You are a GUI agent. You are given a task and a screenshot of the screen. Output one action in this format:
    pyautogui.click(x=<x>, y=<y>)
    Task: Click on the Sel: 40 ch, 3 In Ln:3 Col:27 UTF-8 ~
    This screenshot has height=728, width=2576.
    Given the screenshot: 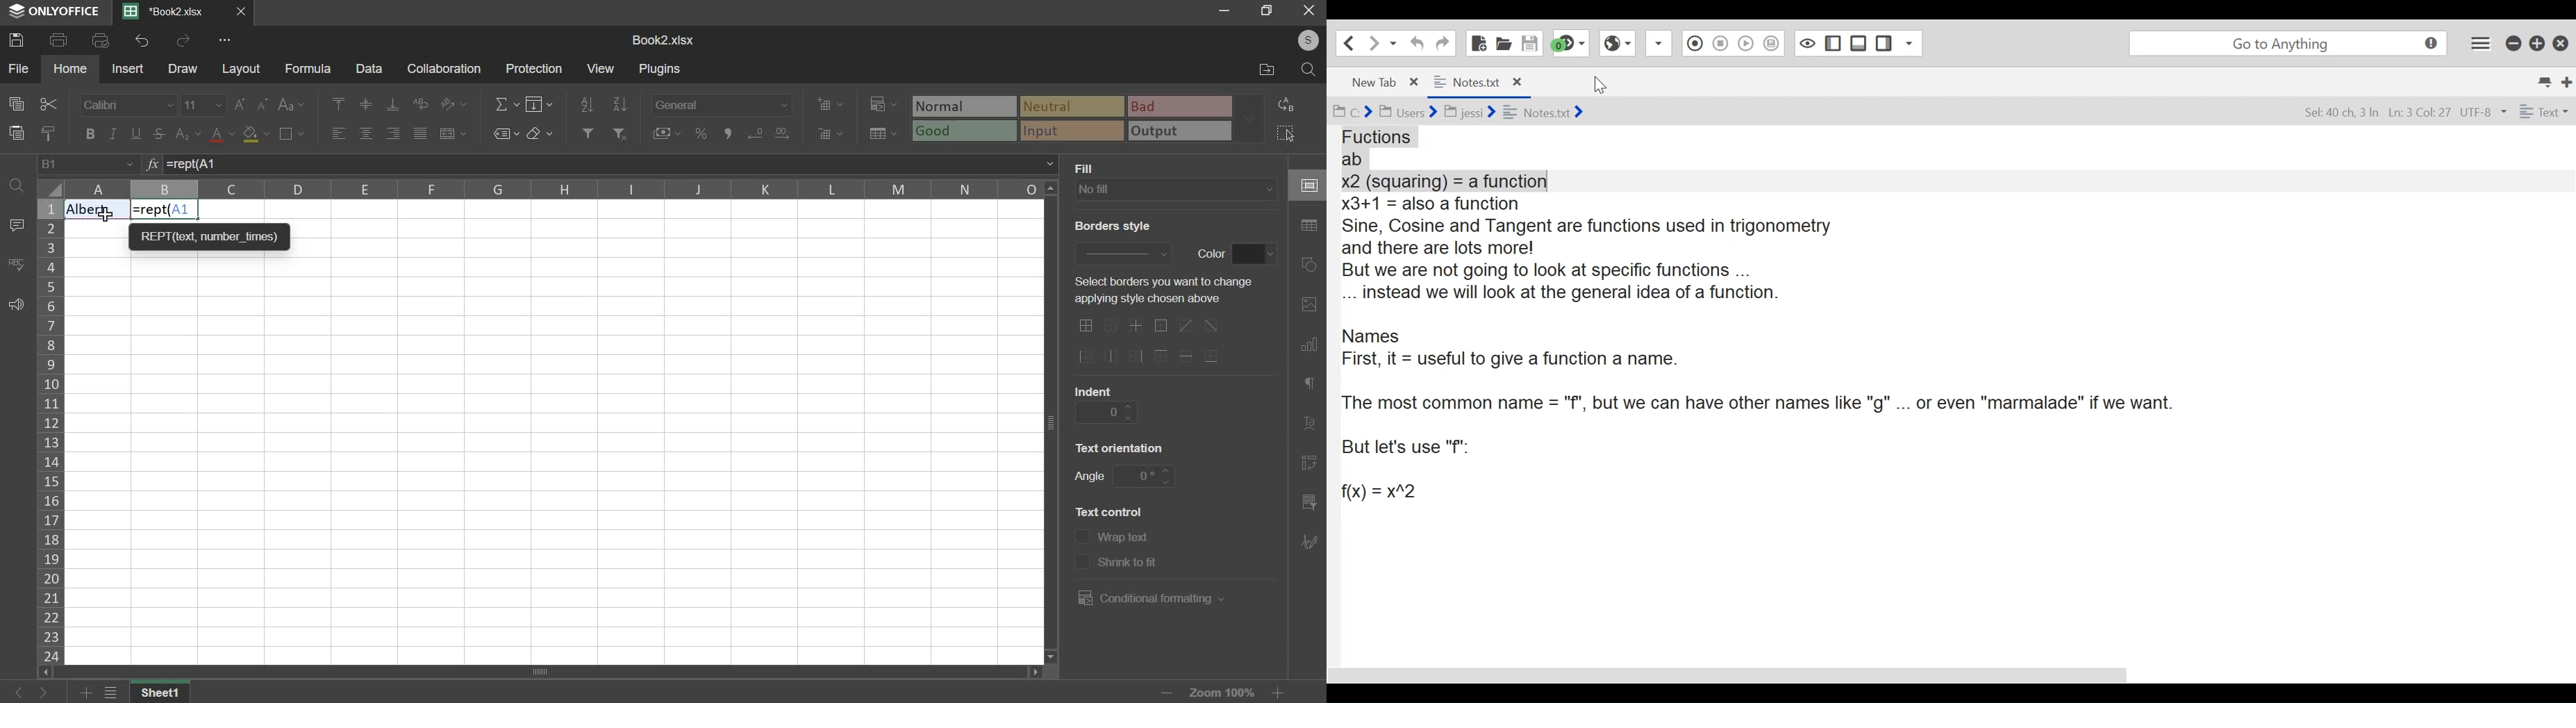 What is the action you would take?
    pyautogui.click(x=2403, y=111)
    